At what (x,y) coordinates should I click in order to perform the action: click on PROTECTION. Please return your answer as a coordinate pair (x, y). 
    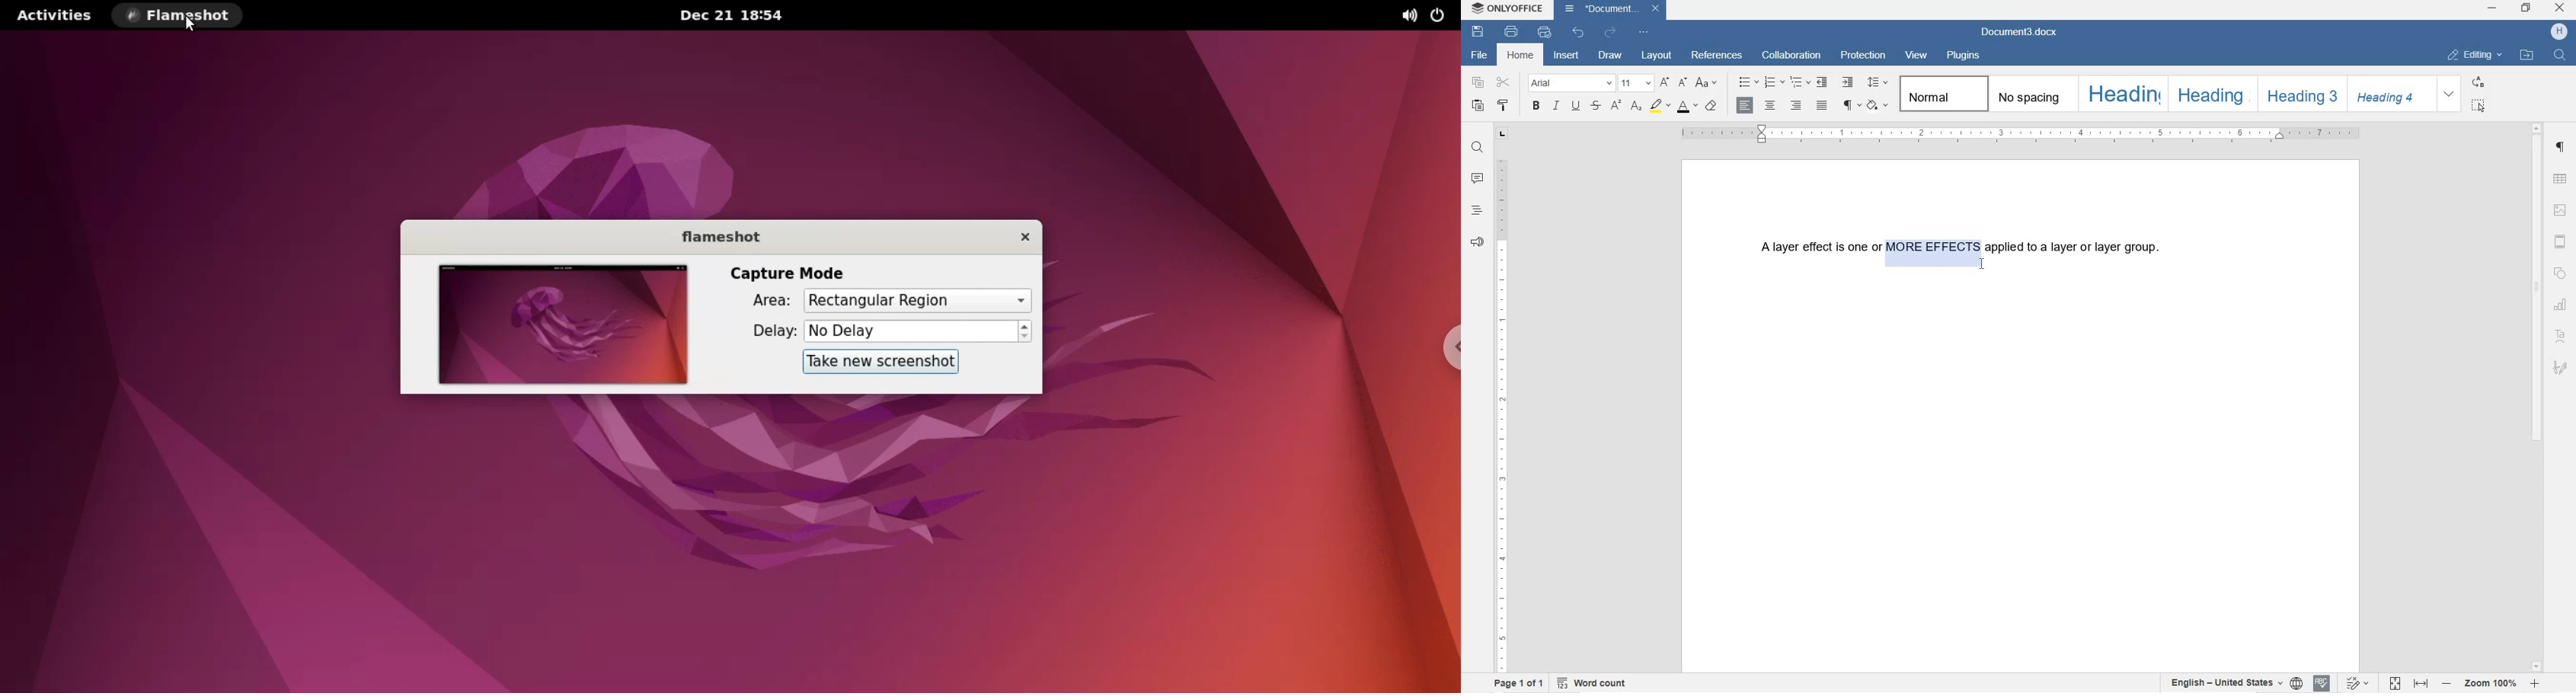
    Looking at the image, I should click on (1863, 56).